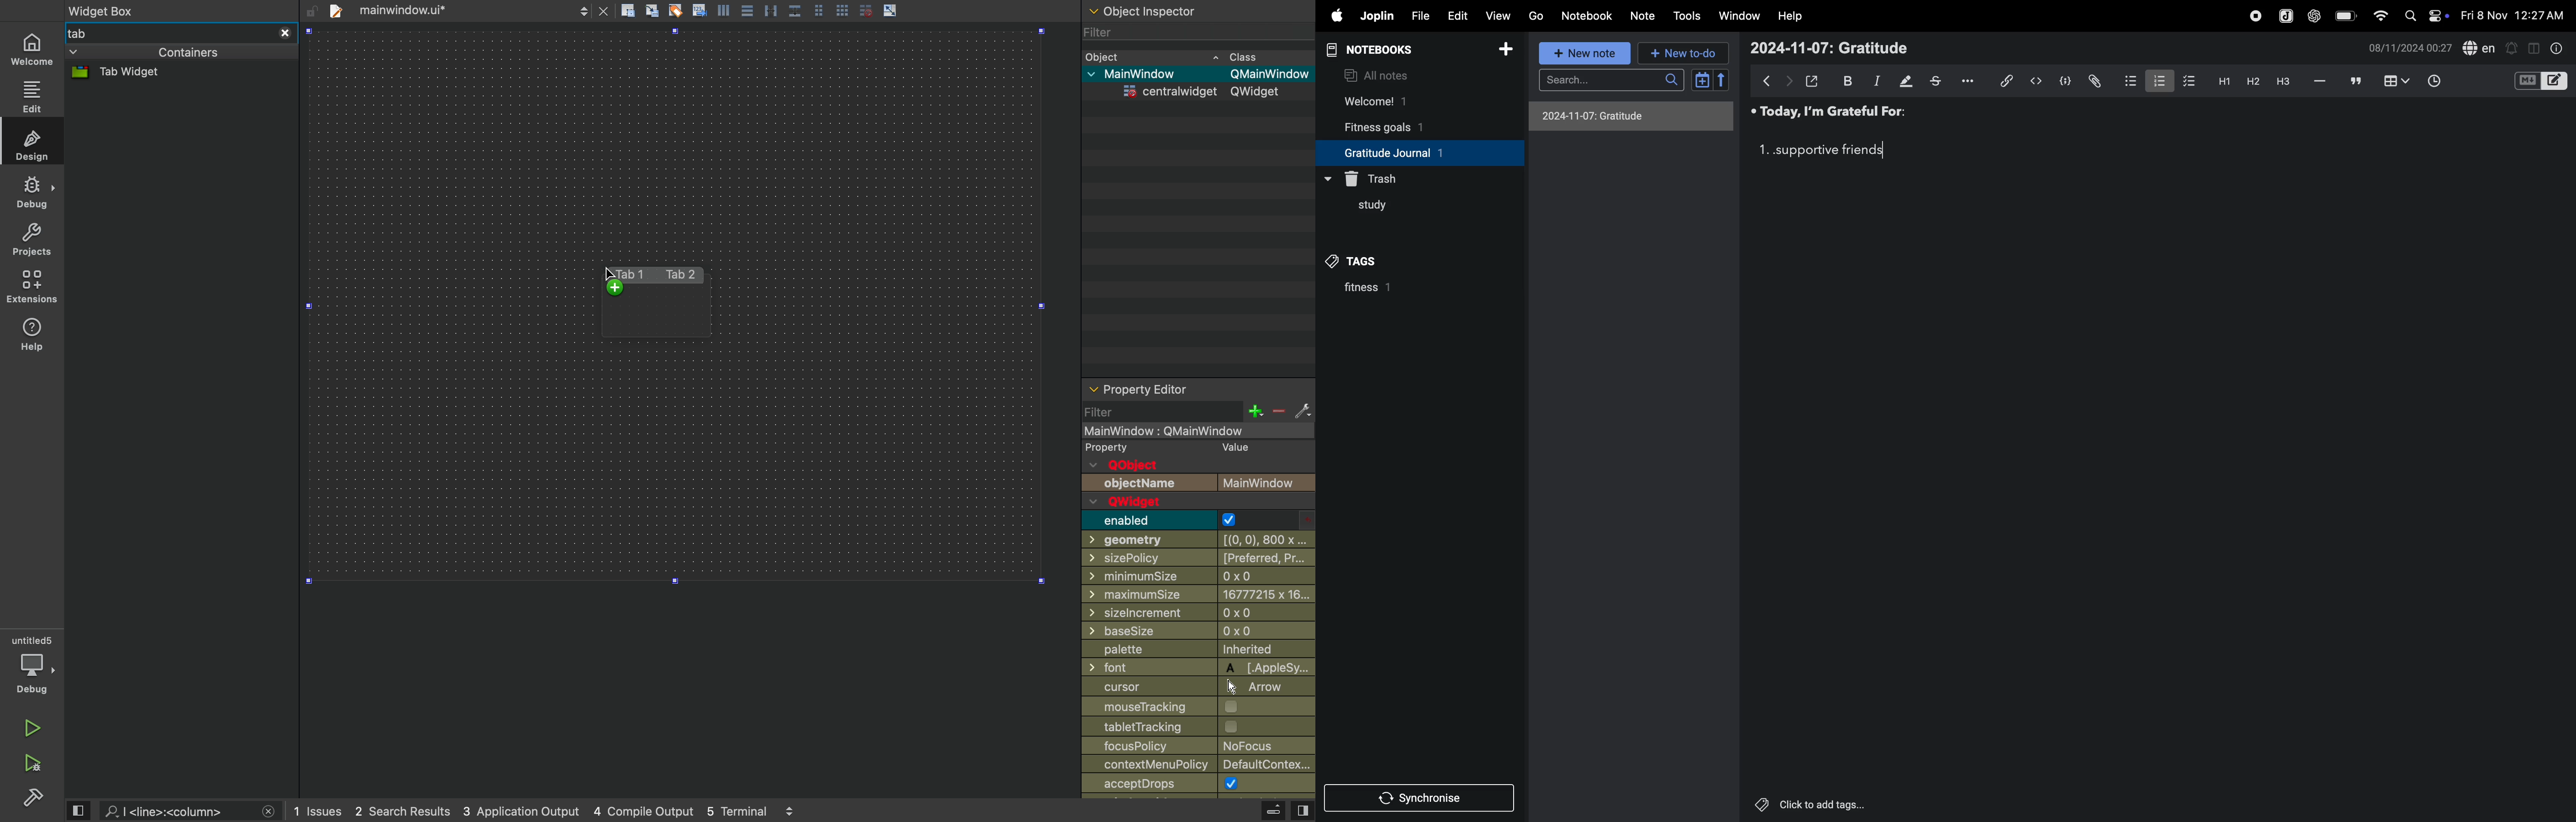 Image resolution: width=2576 pixels, height=840 pixels. Describe the element at coordinates (1821, 150) in the screenshot. I see `1. .supportive friends` at that location.